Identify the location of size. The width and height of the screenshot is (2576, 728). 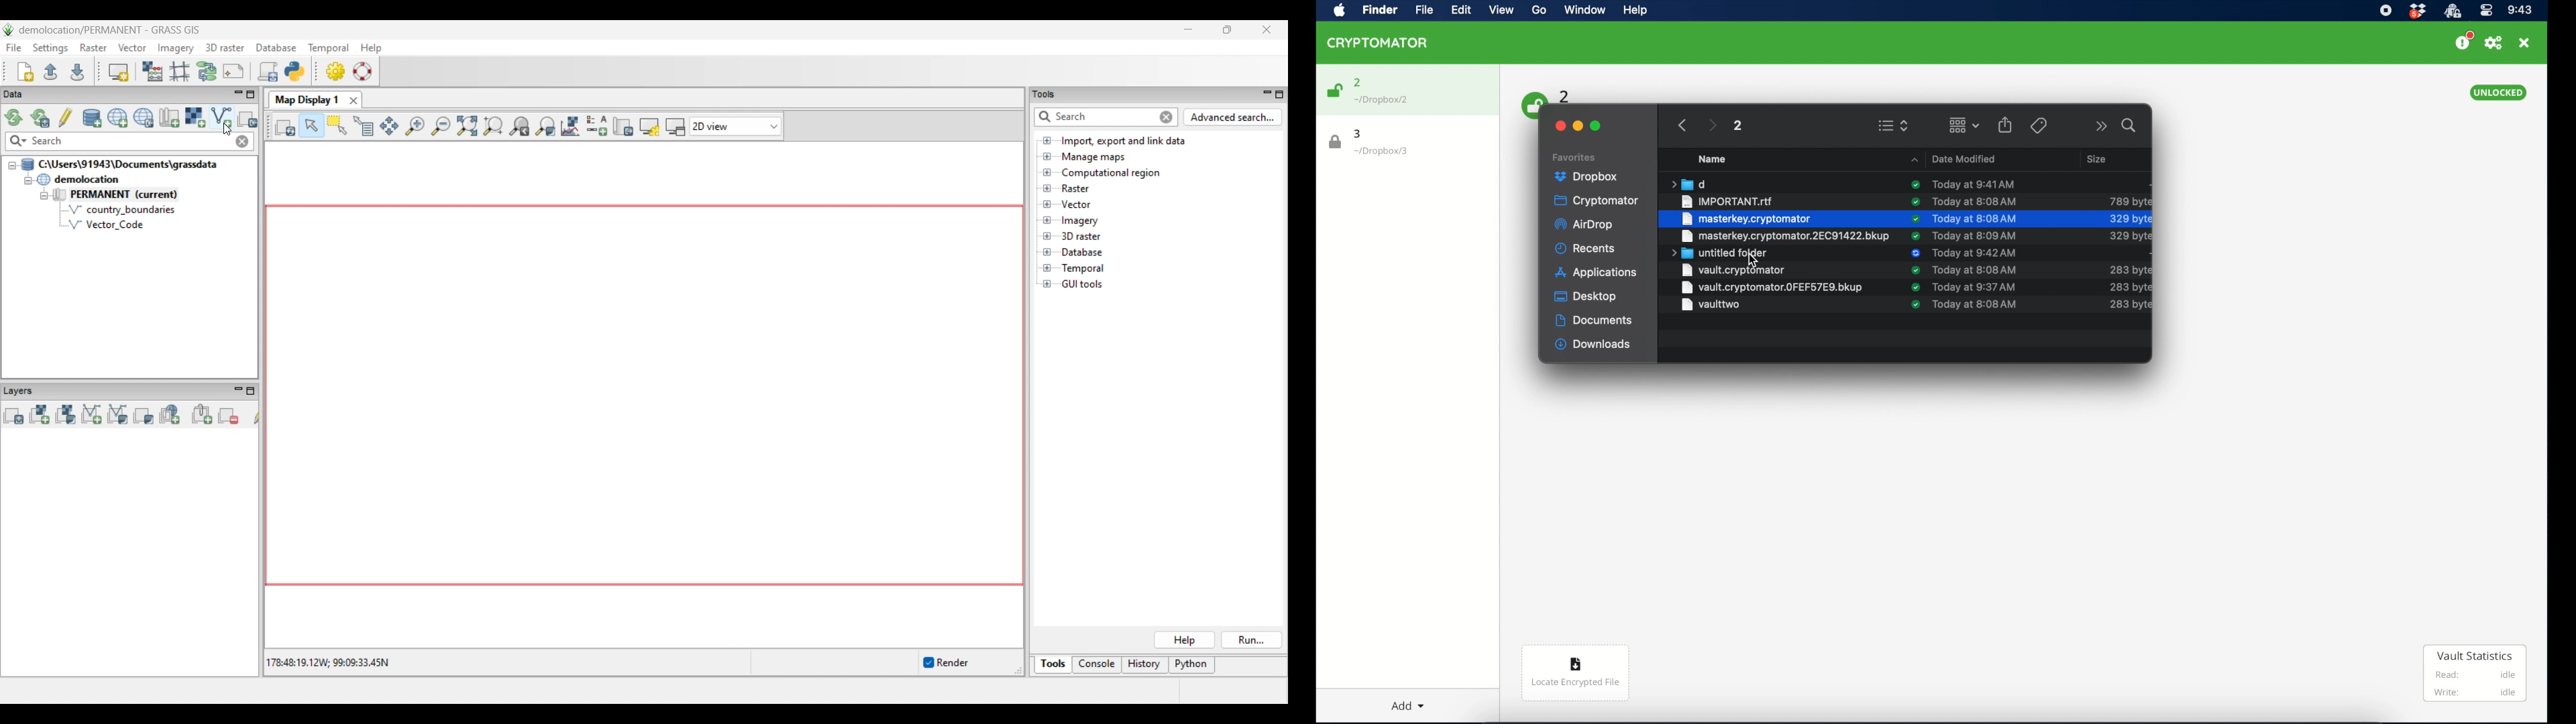
(2130, 201).